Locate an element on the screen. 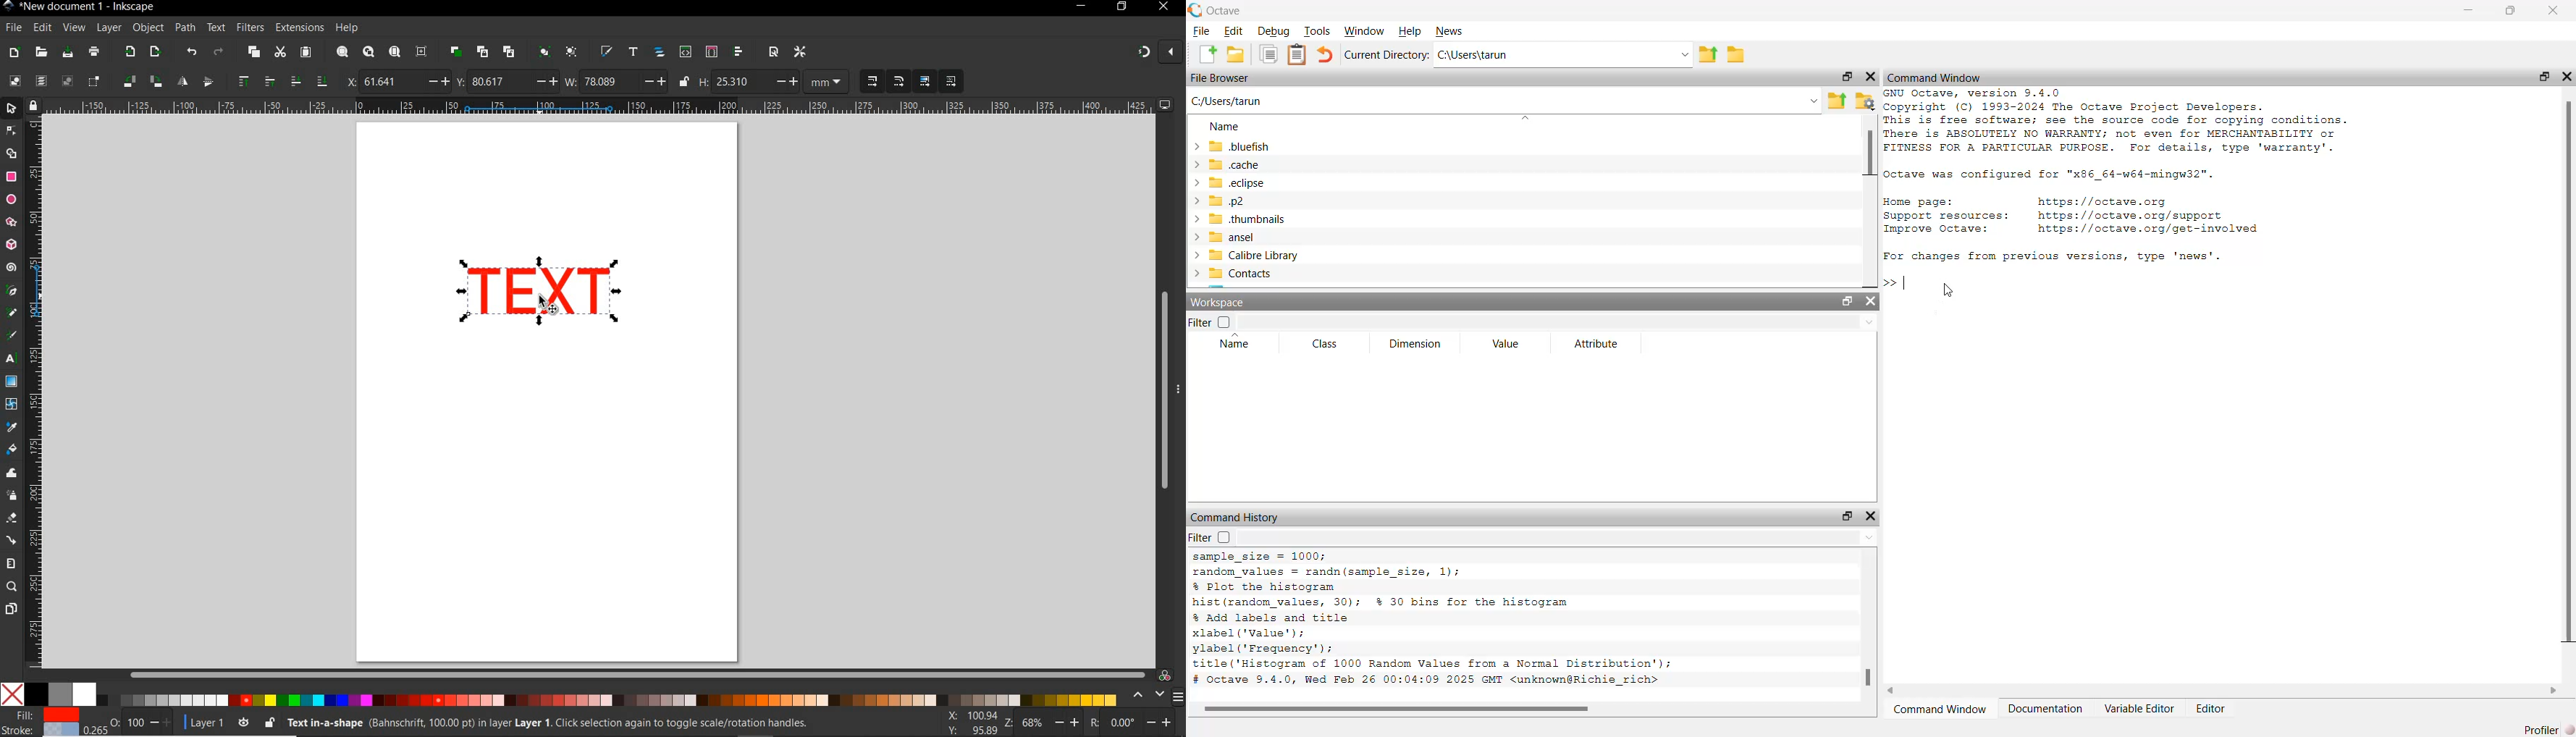  open file dialog is located at coordinates (42, 52).